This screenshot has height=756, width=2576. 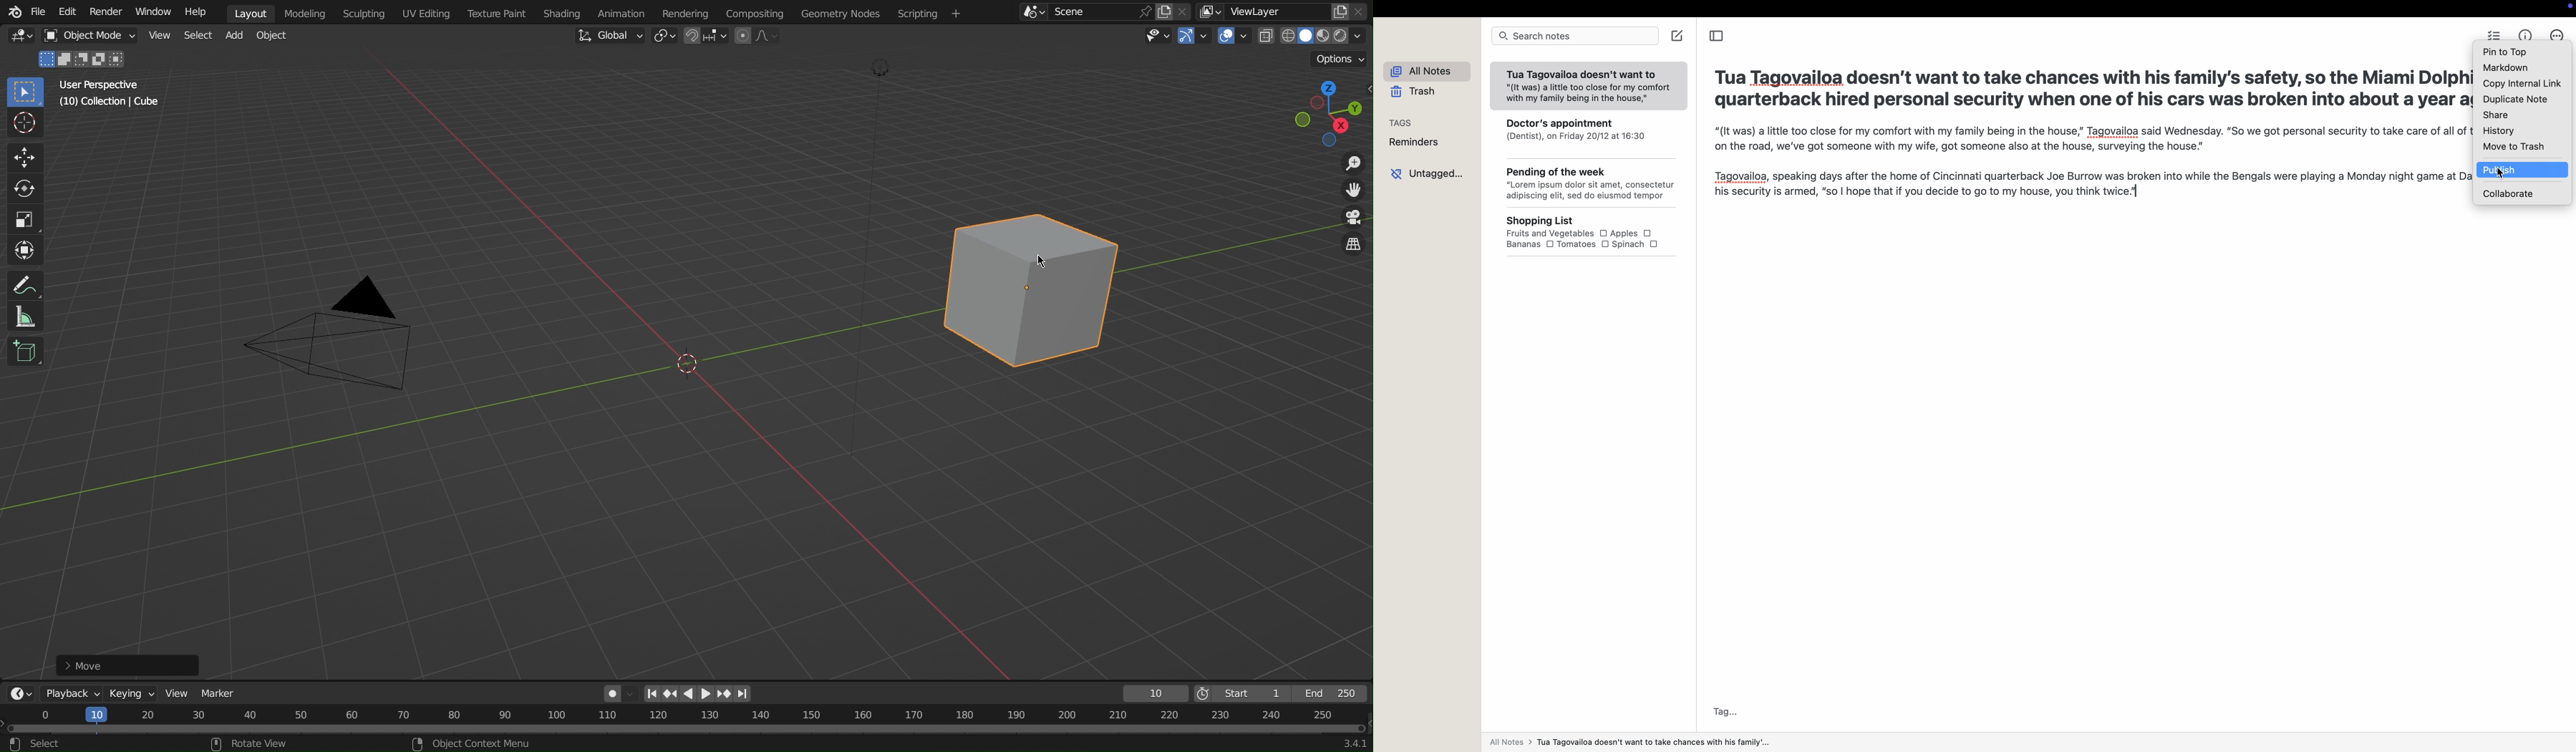 I want to click on tags, so click(x=1402, y=122).